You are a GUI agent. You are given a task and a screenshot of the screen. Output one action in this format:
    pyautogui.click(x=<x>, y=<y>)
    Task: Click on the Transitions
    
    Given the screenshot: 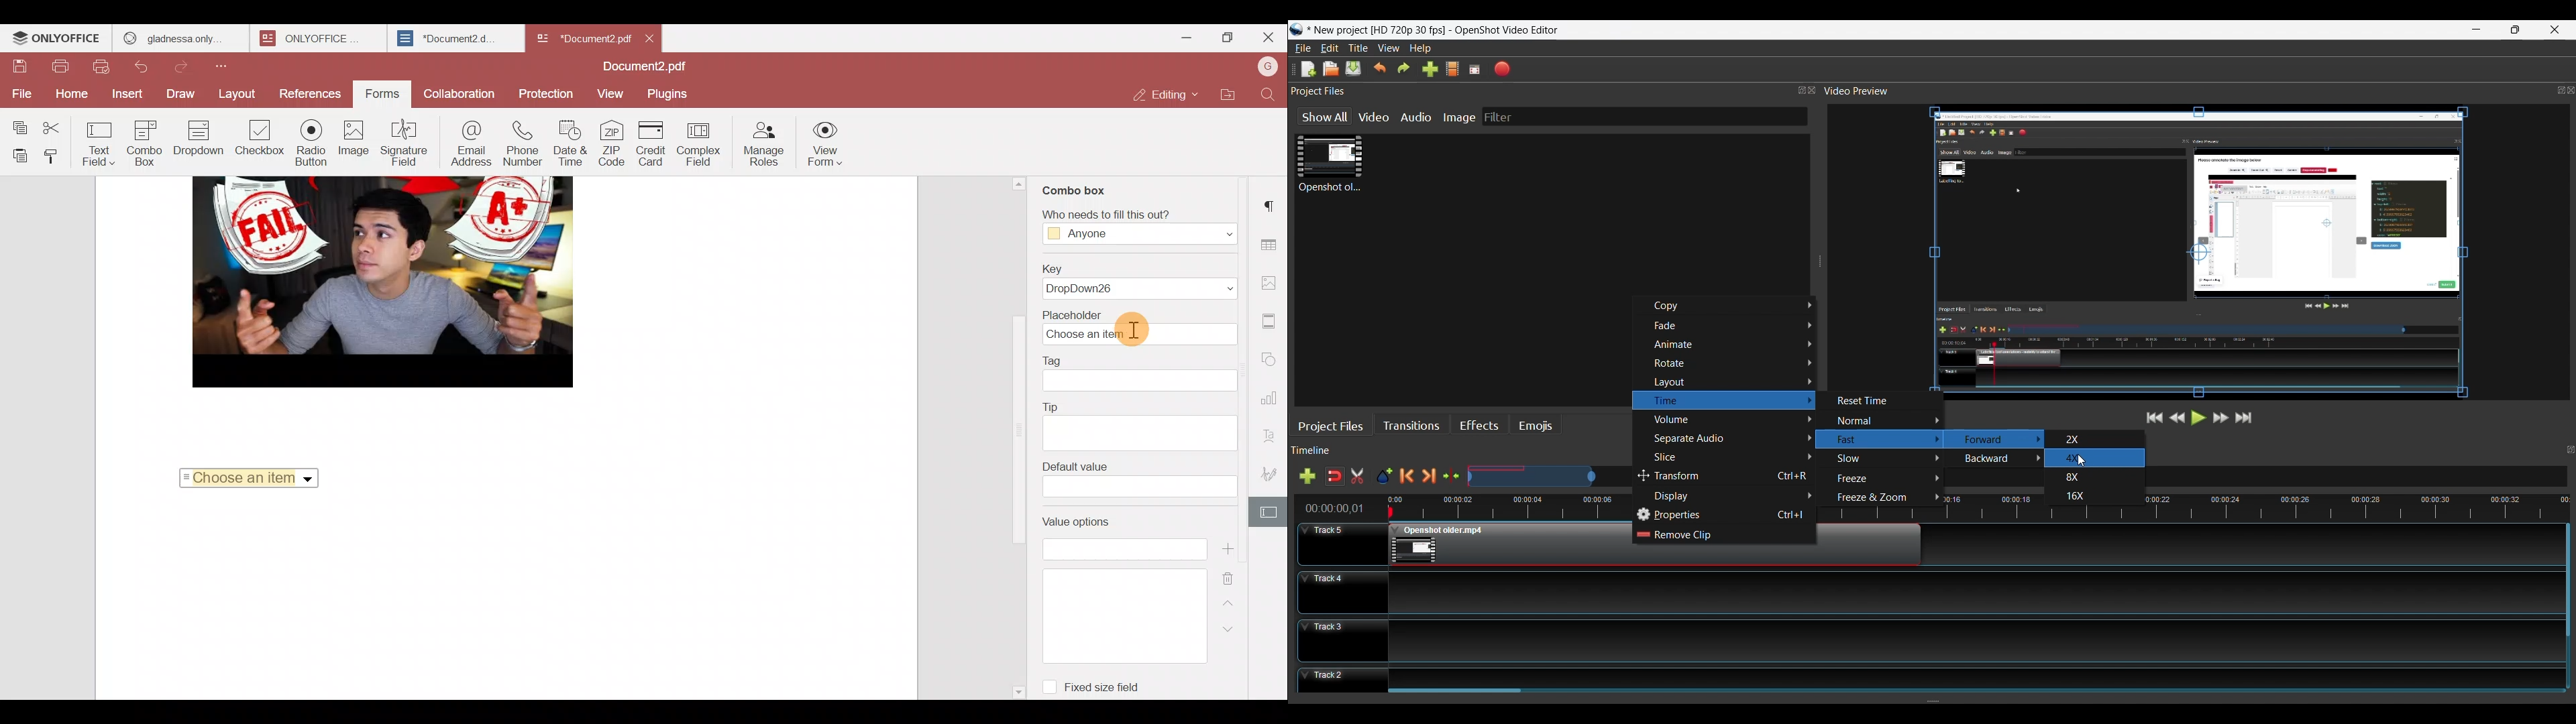 What is the action you would take?
    pyautogui.click(x=1410, y=426)
    